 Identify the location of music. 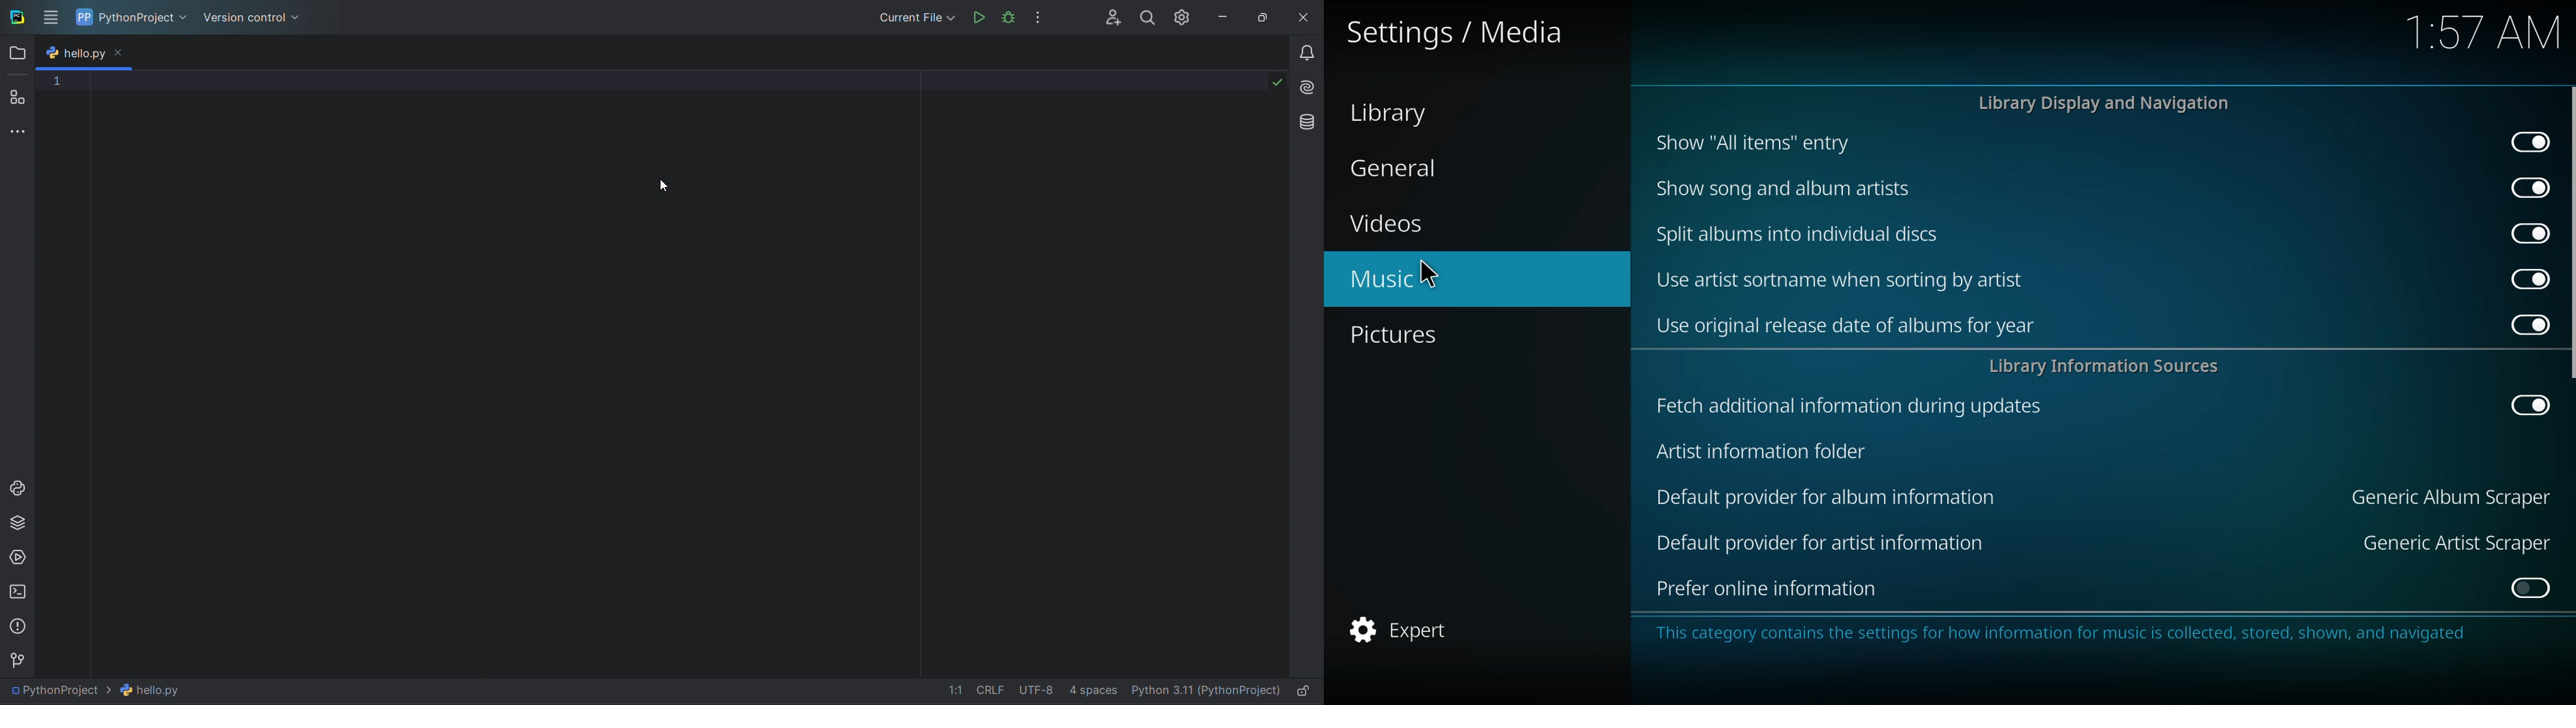
(1383, 280).